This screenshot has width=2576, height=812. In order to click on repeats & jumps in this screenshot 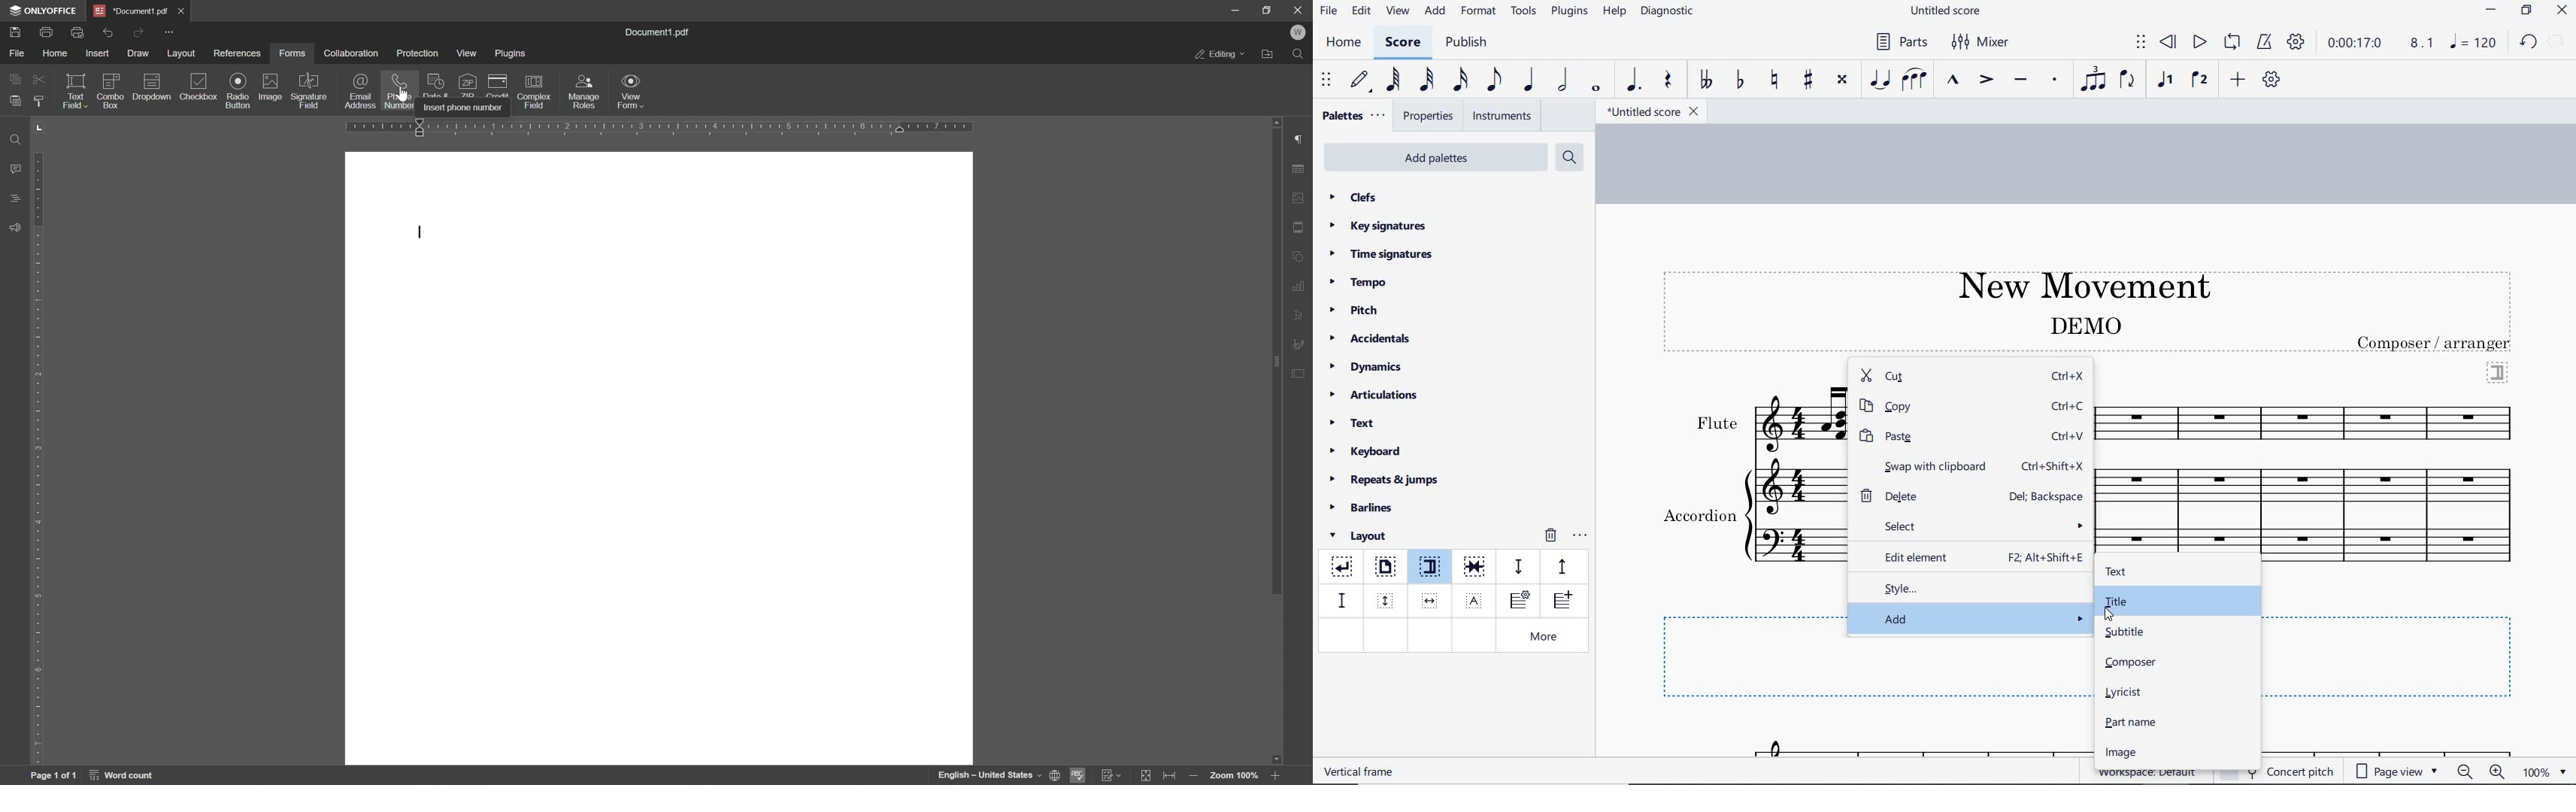, I will do `click(1384, 477)`.